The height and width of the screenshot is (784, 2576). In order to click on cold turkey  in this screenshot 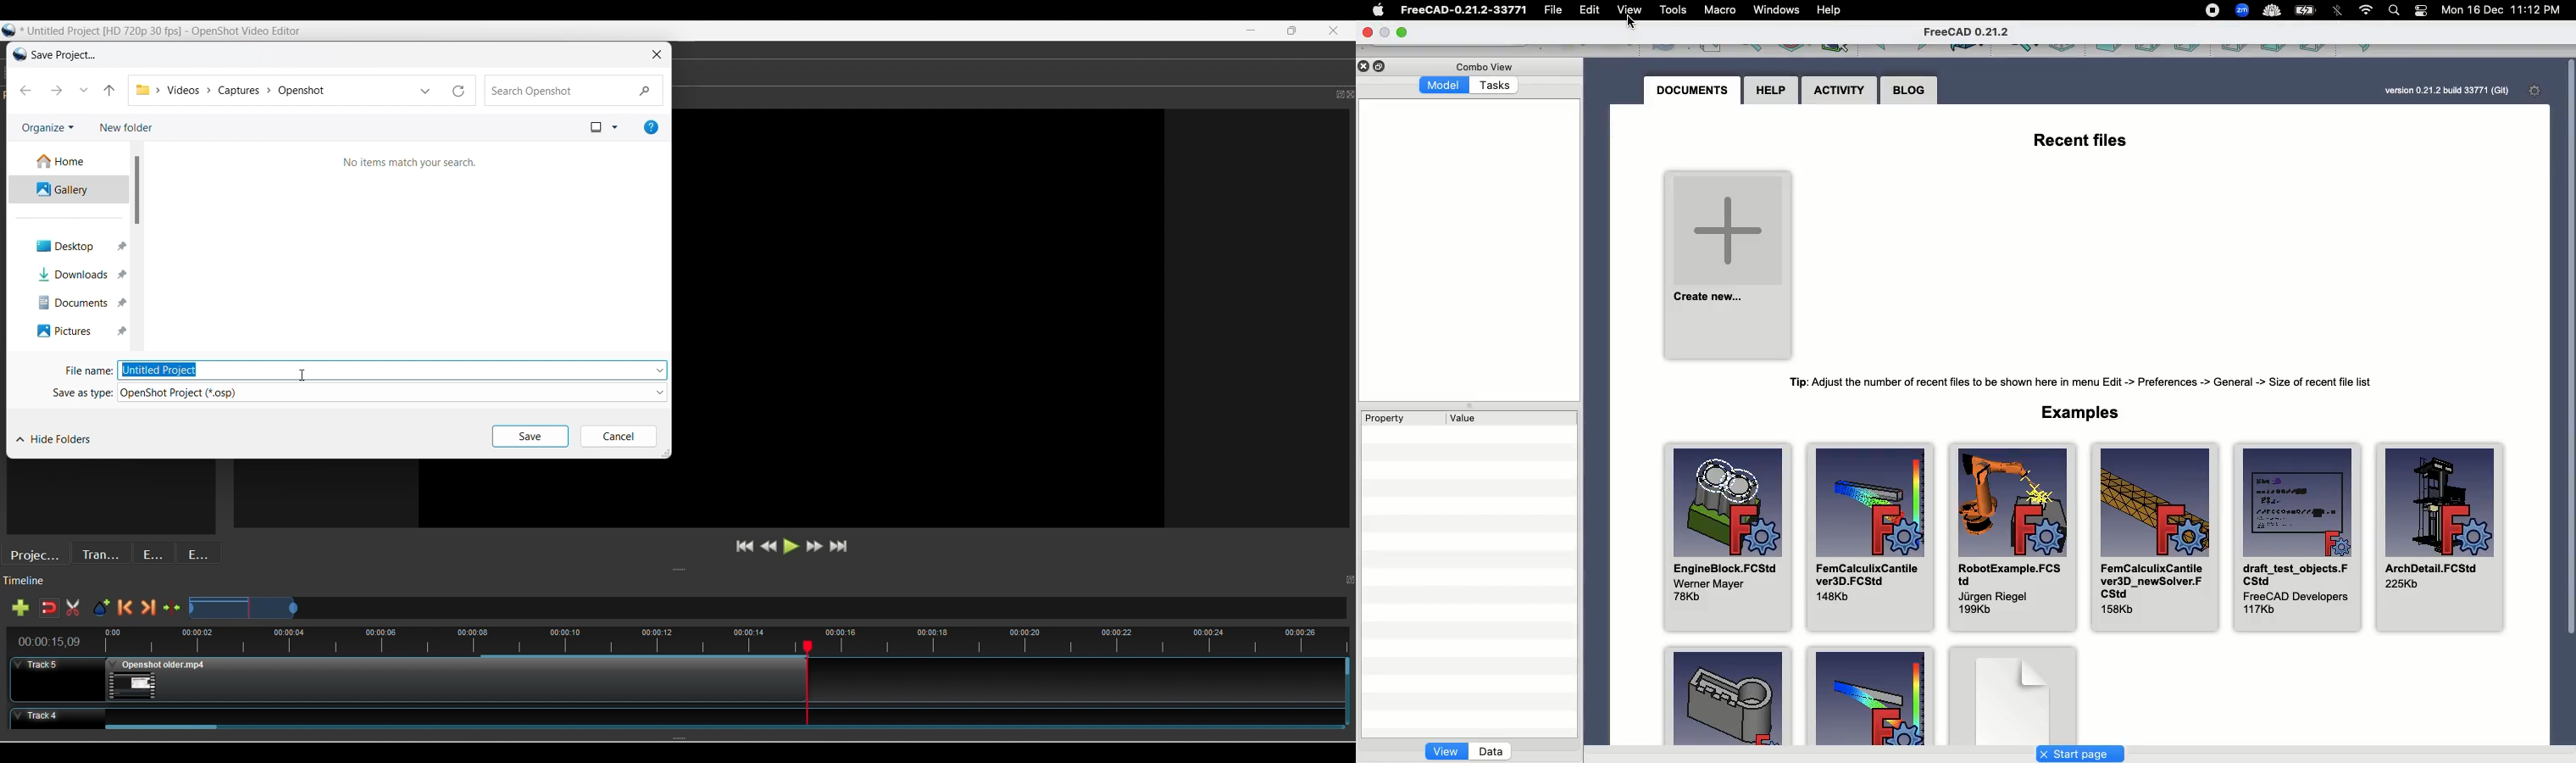, I will do `click(2271, 10)`.